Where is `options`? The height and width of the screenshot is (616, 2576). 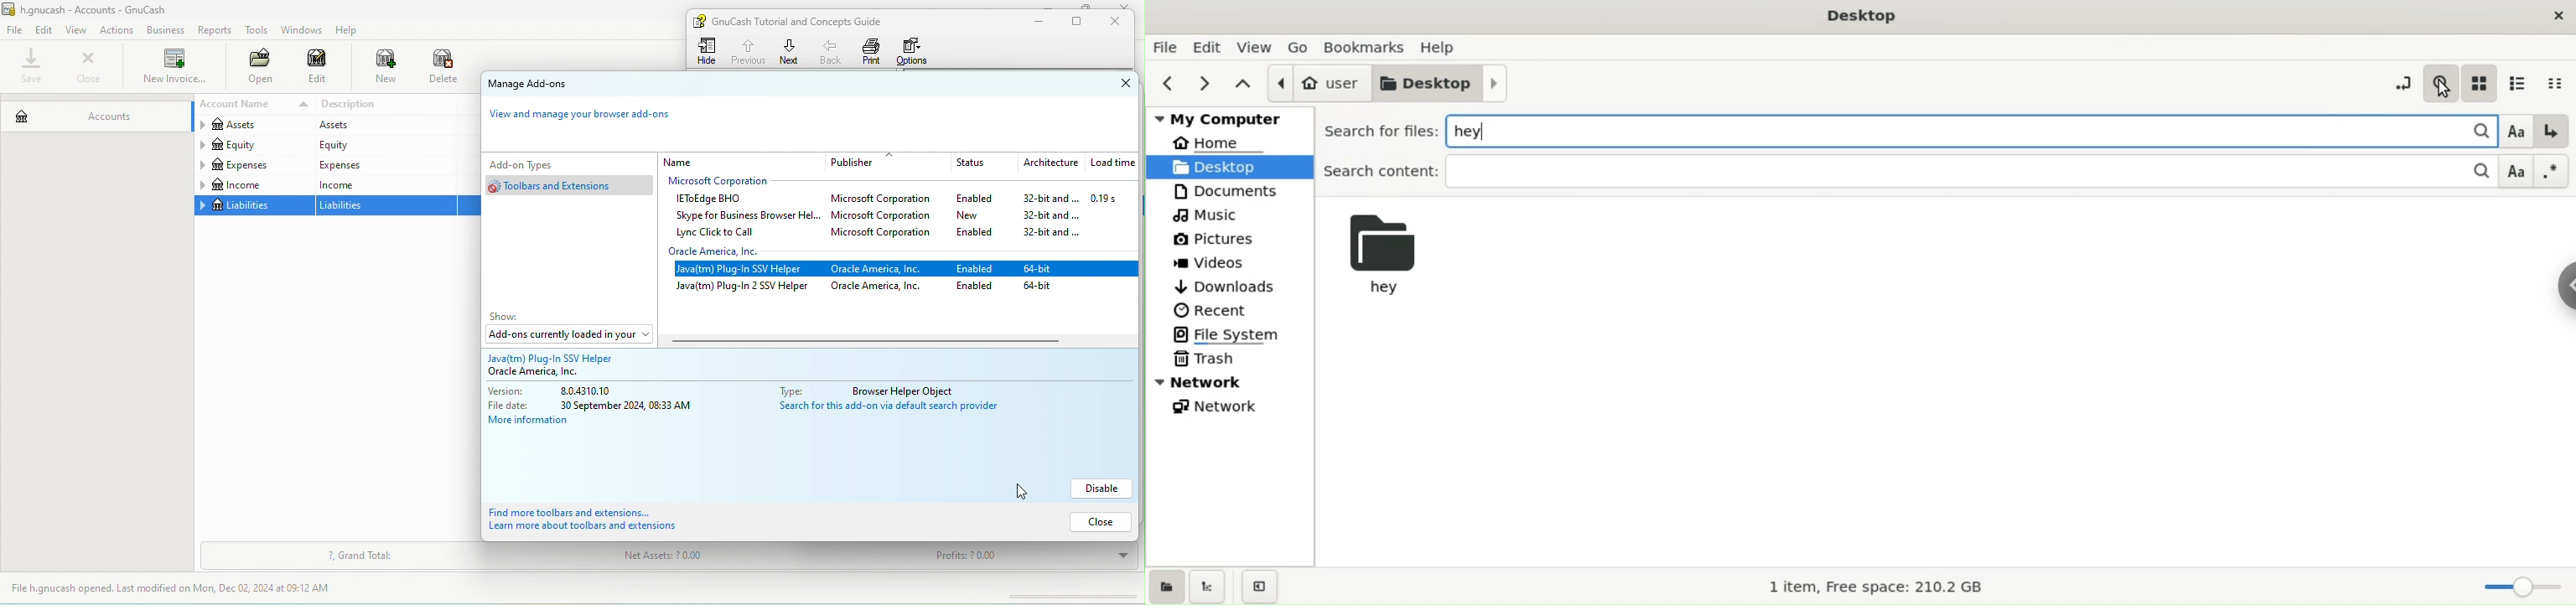 options is located at coordinates (916, 51).